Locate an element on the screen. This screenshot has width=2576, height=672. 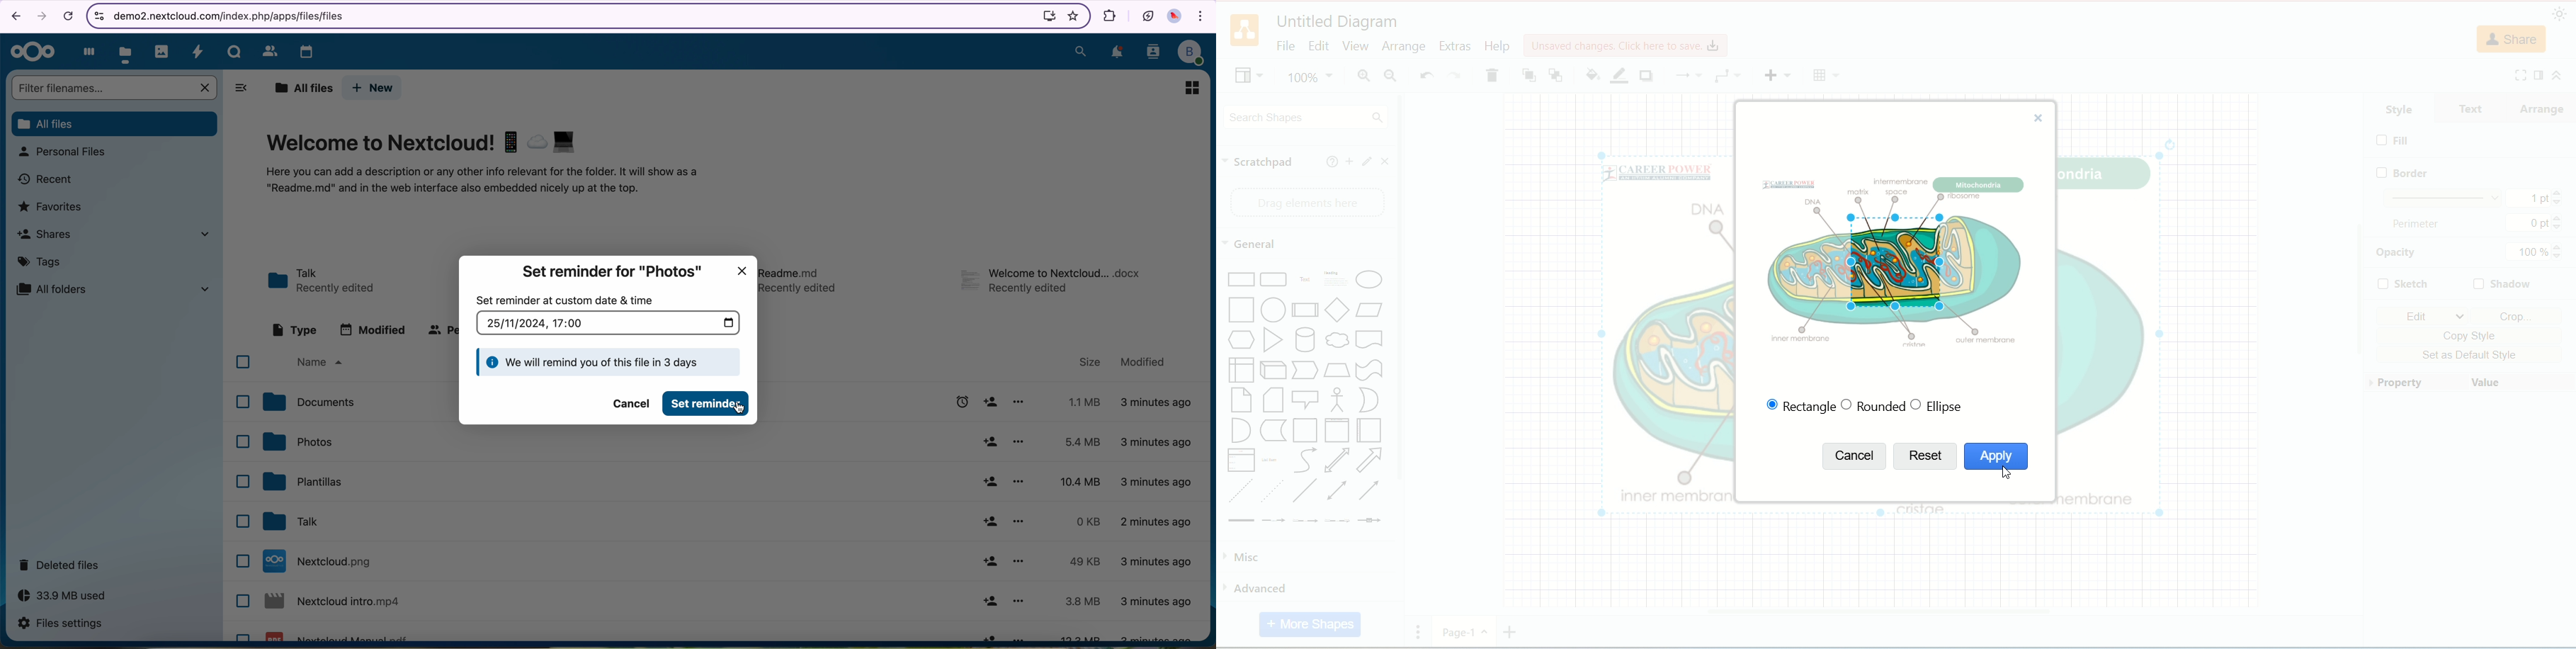
install Nextcloud is located at coordinates (1046, 17).